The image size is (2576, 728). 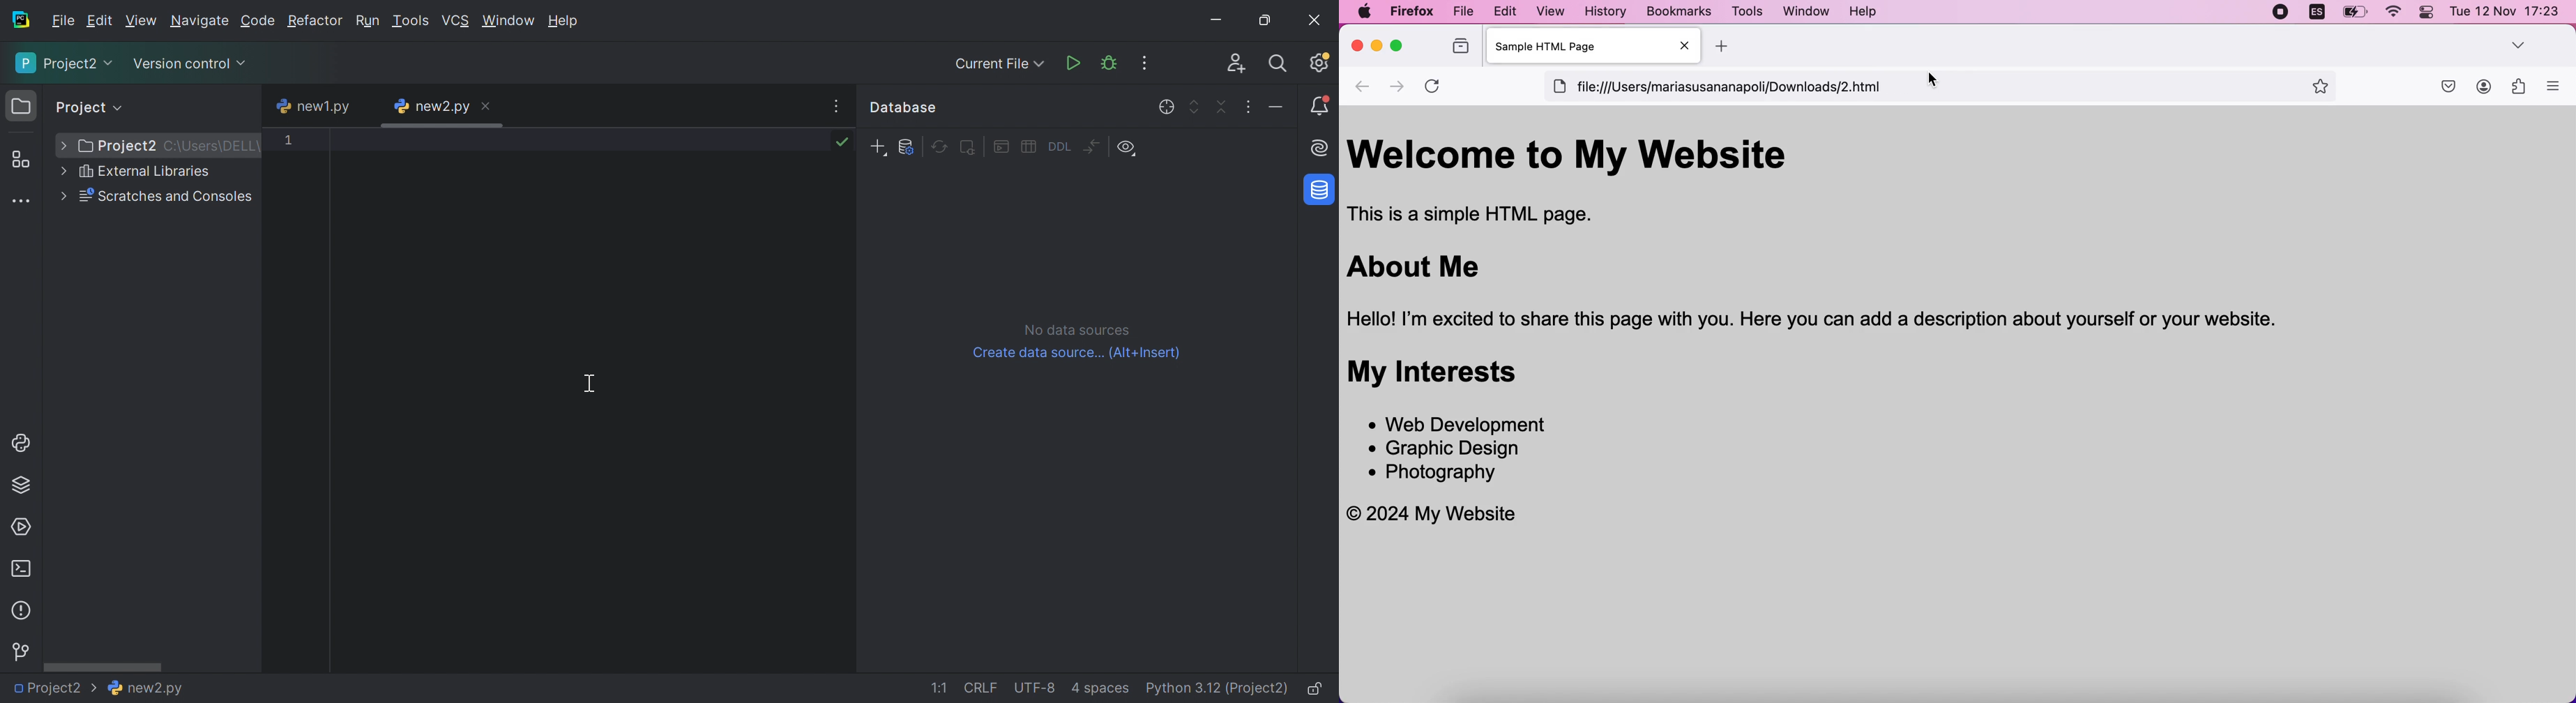 I want to click on VCS, so click(x=457, y=19).